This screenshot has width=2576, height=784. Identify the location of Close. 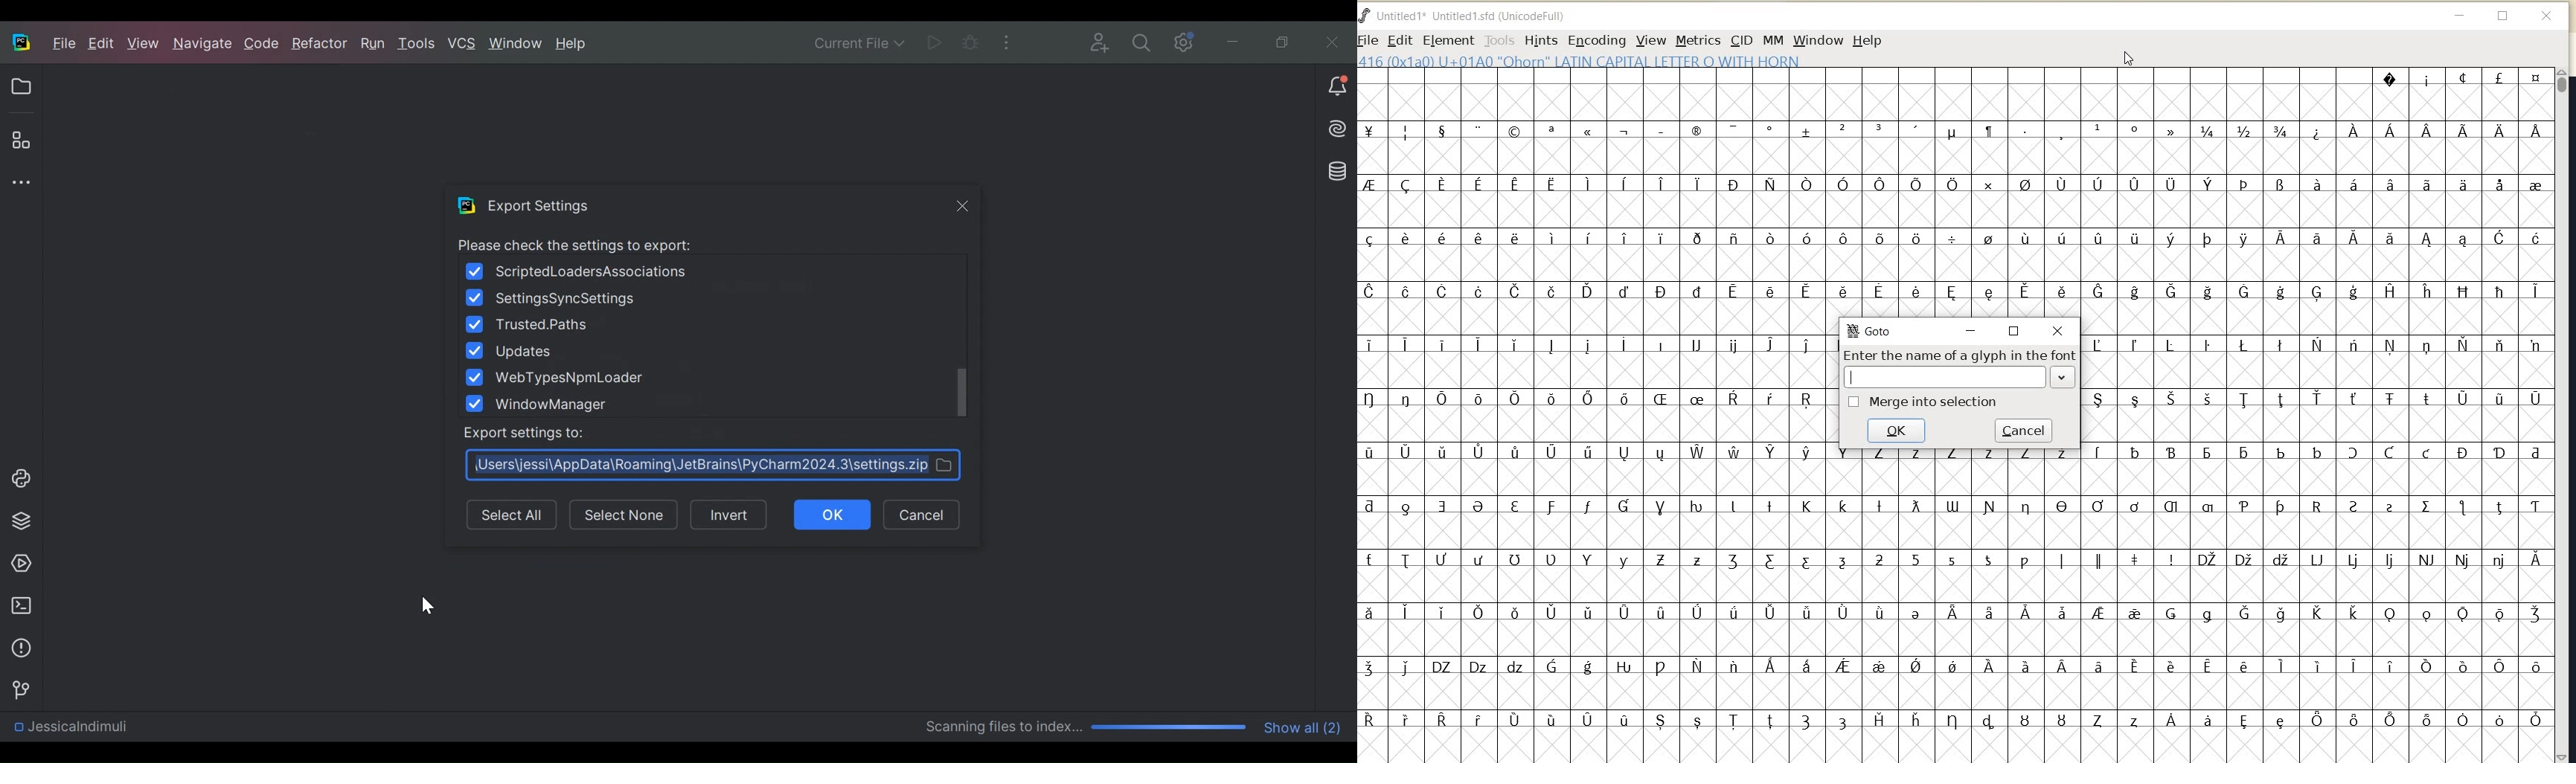
(963, 207).